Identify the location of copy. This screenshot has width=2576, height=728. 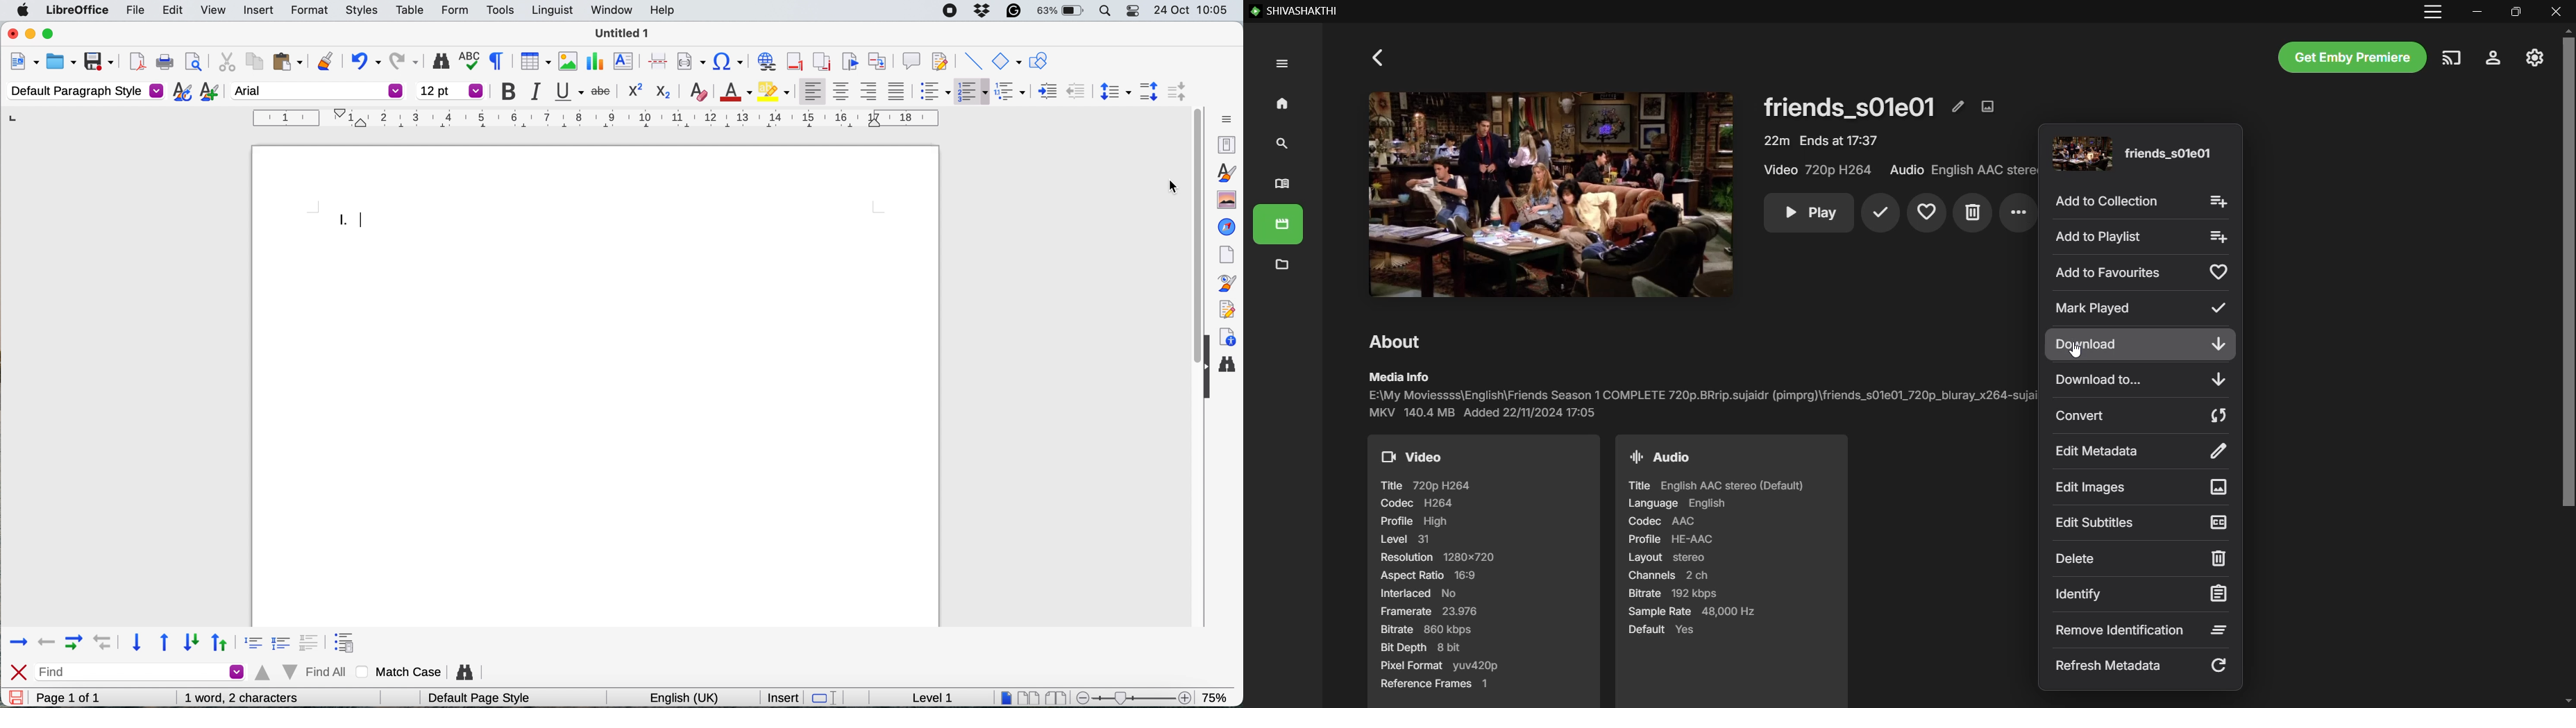
(253, 61).